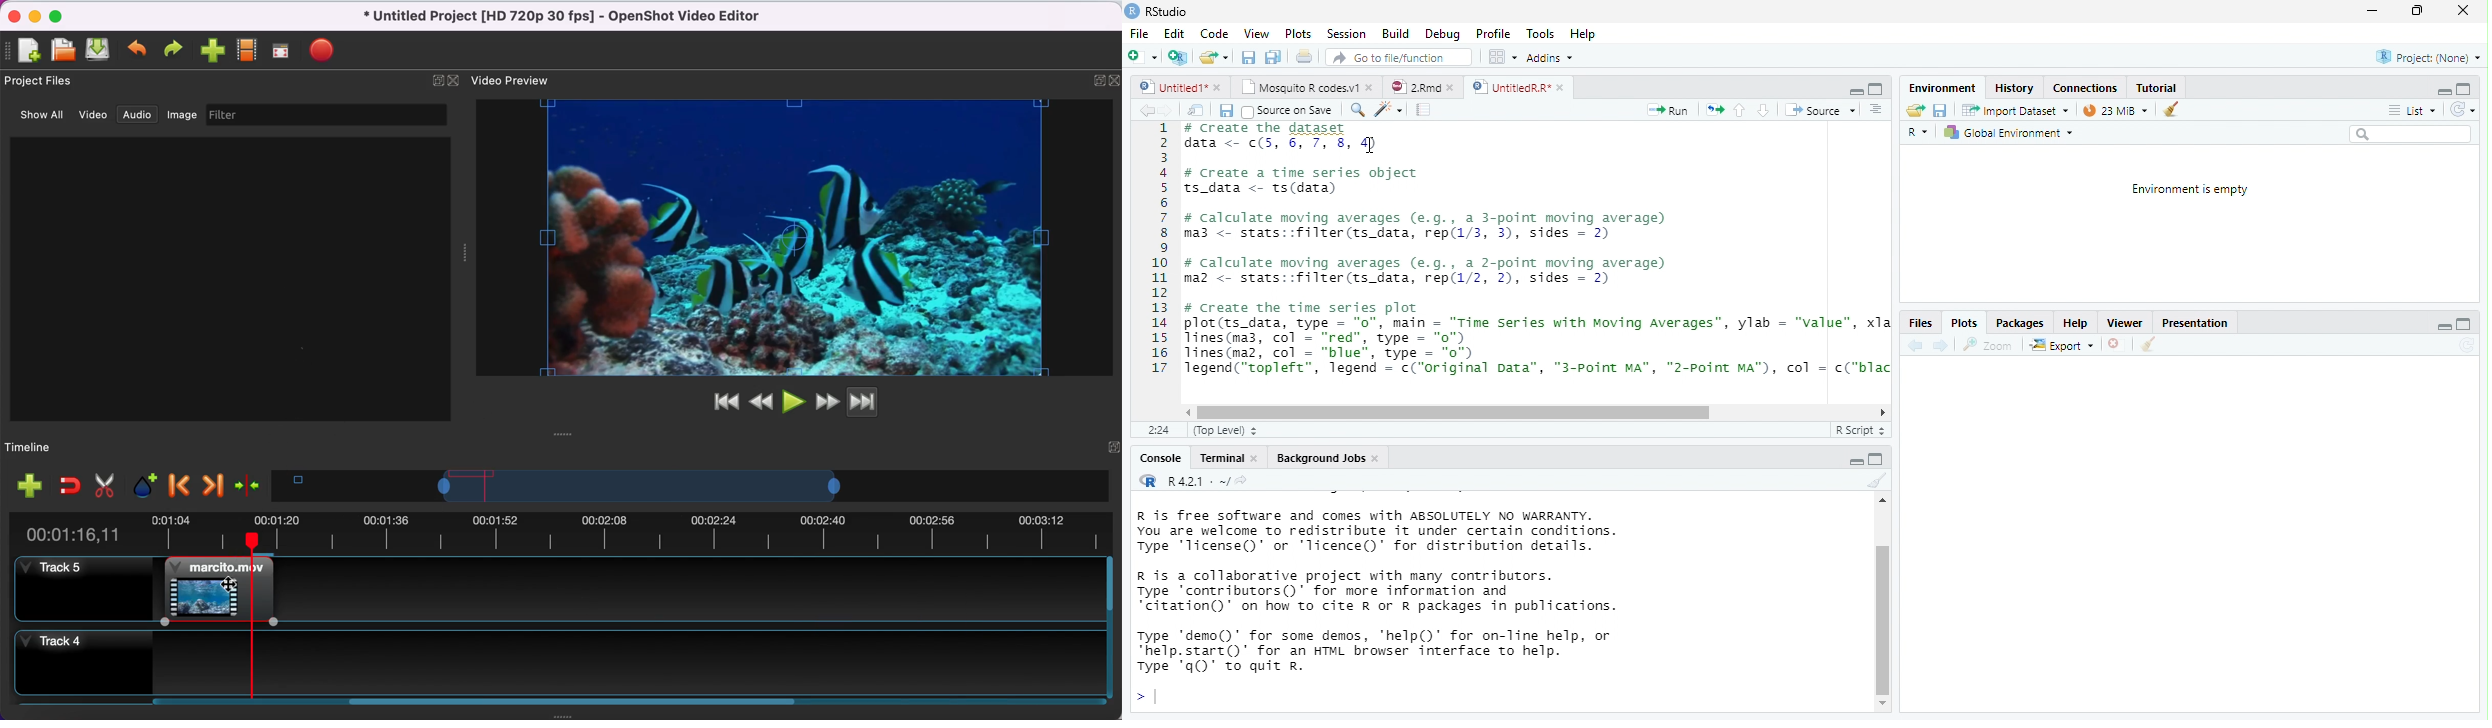 This screenshot has width=2492, height=728. Describe the element at coordinates (1214, 58) in the screenshot. I see `open an existing file` at that location.